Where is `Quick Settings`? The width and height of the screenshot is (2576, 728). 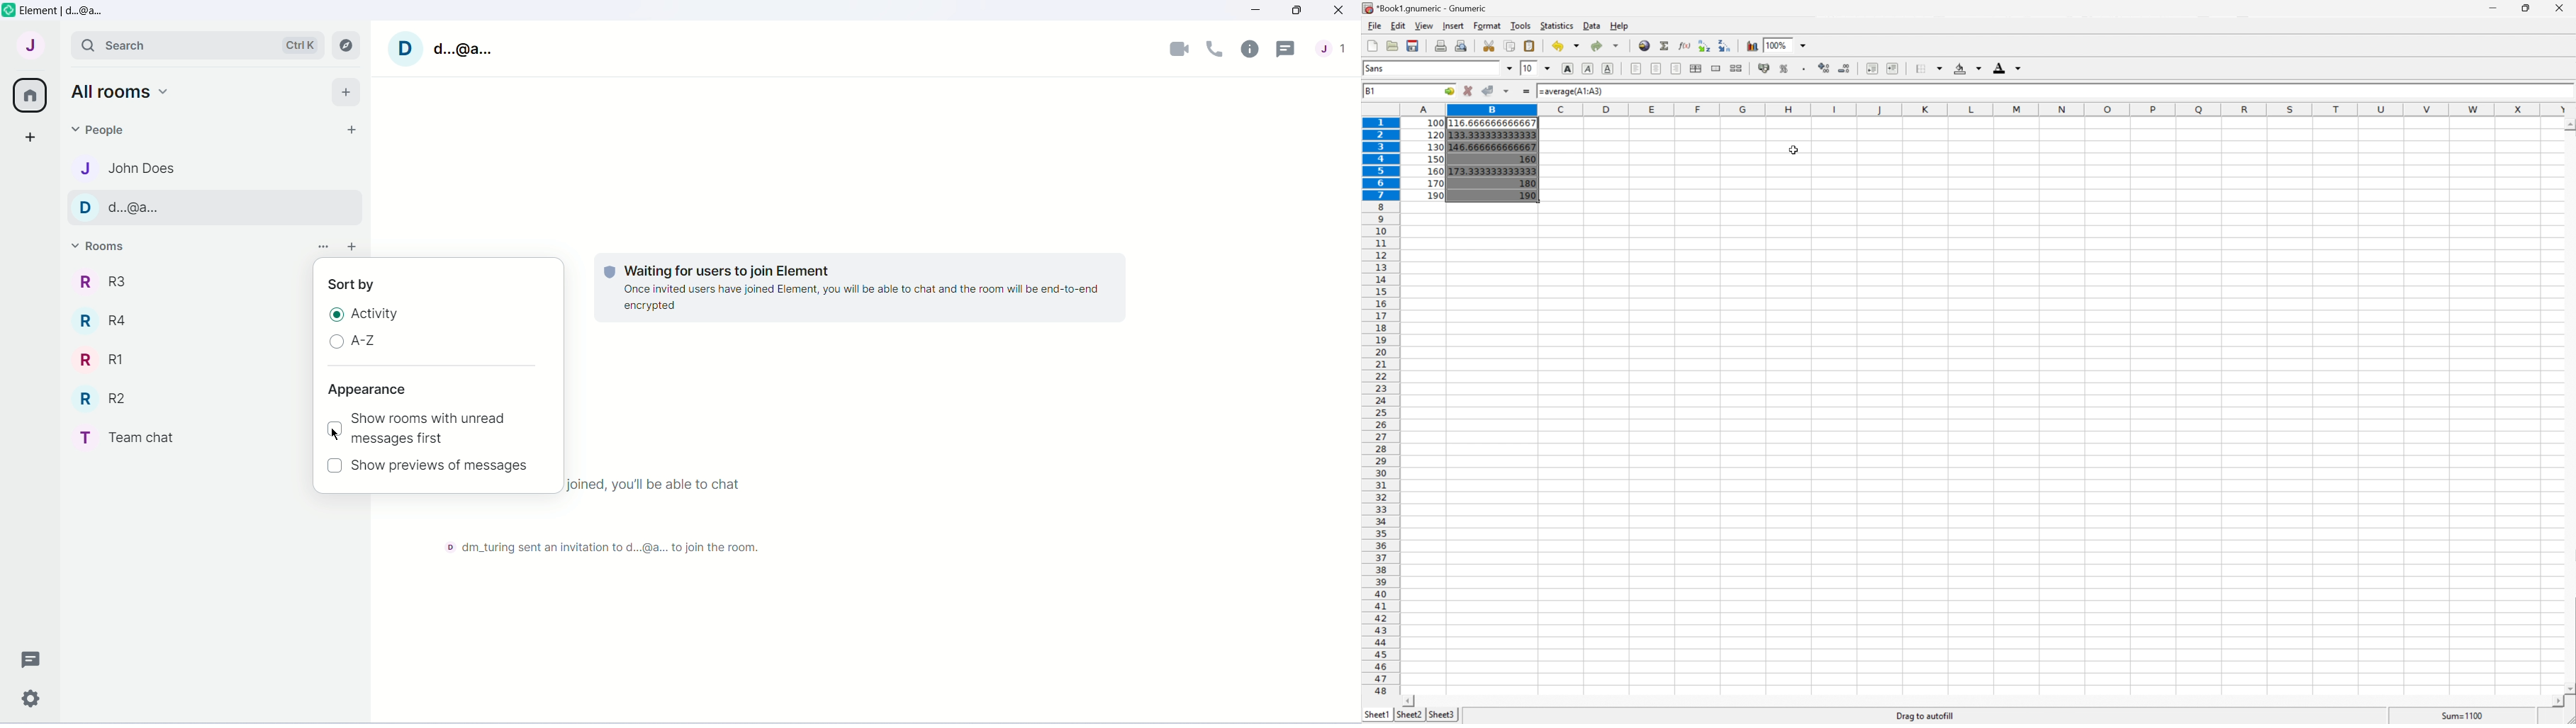 Quick Settings is located at coordinates (33, 696).